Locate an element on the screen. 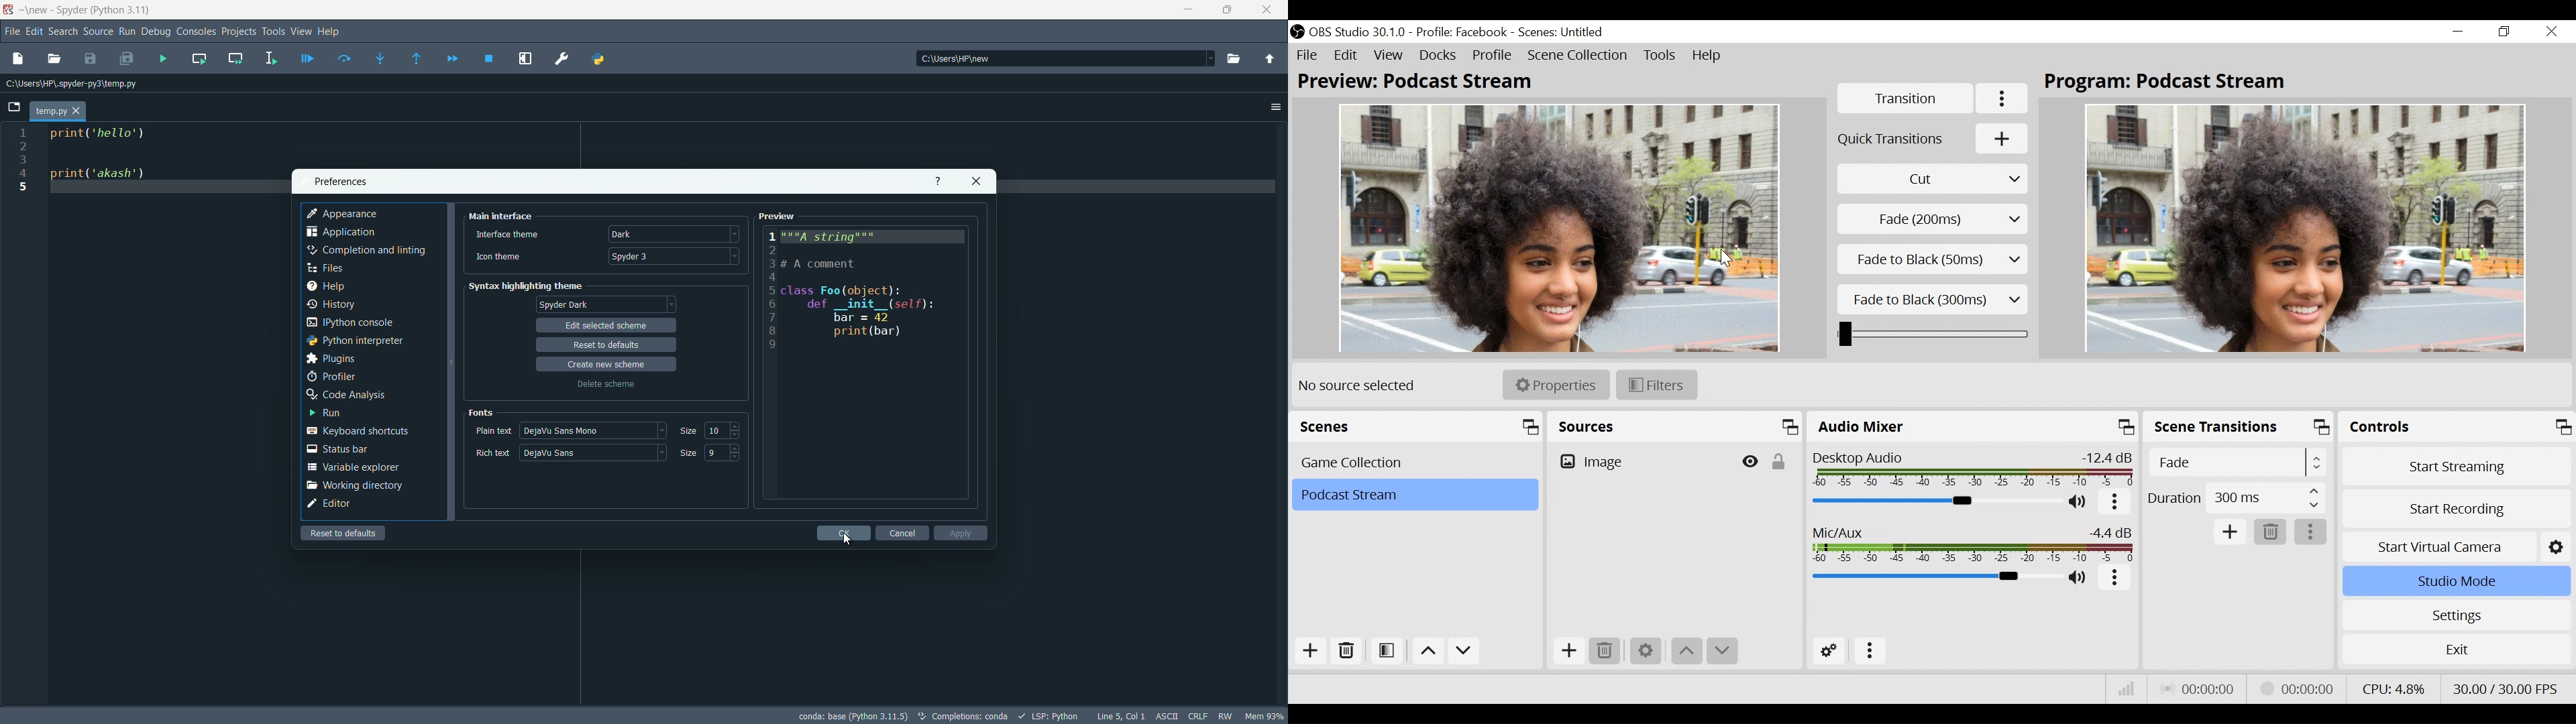 The image size is (2576, 728). No source selected is located at coordinates (1362, 385).